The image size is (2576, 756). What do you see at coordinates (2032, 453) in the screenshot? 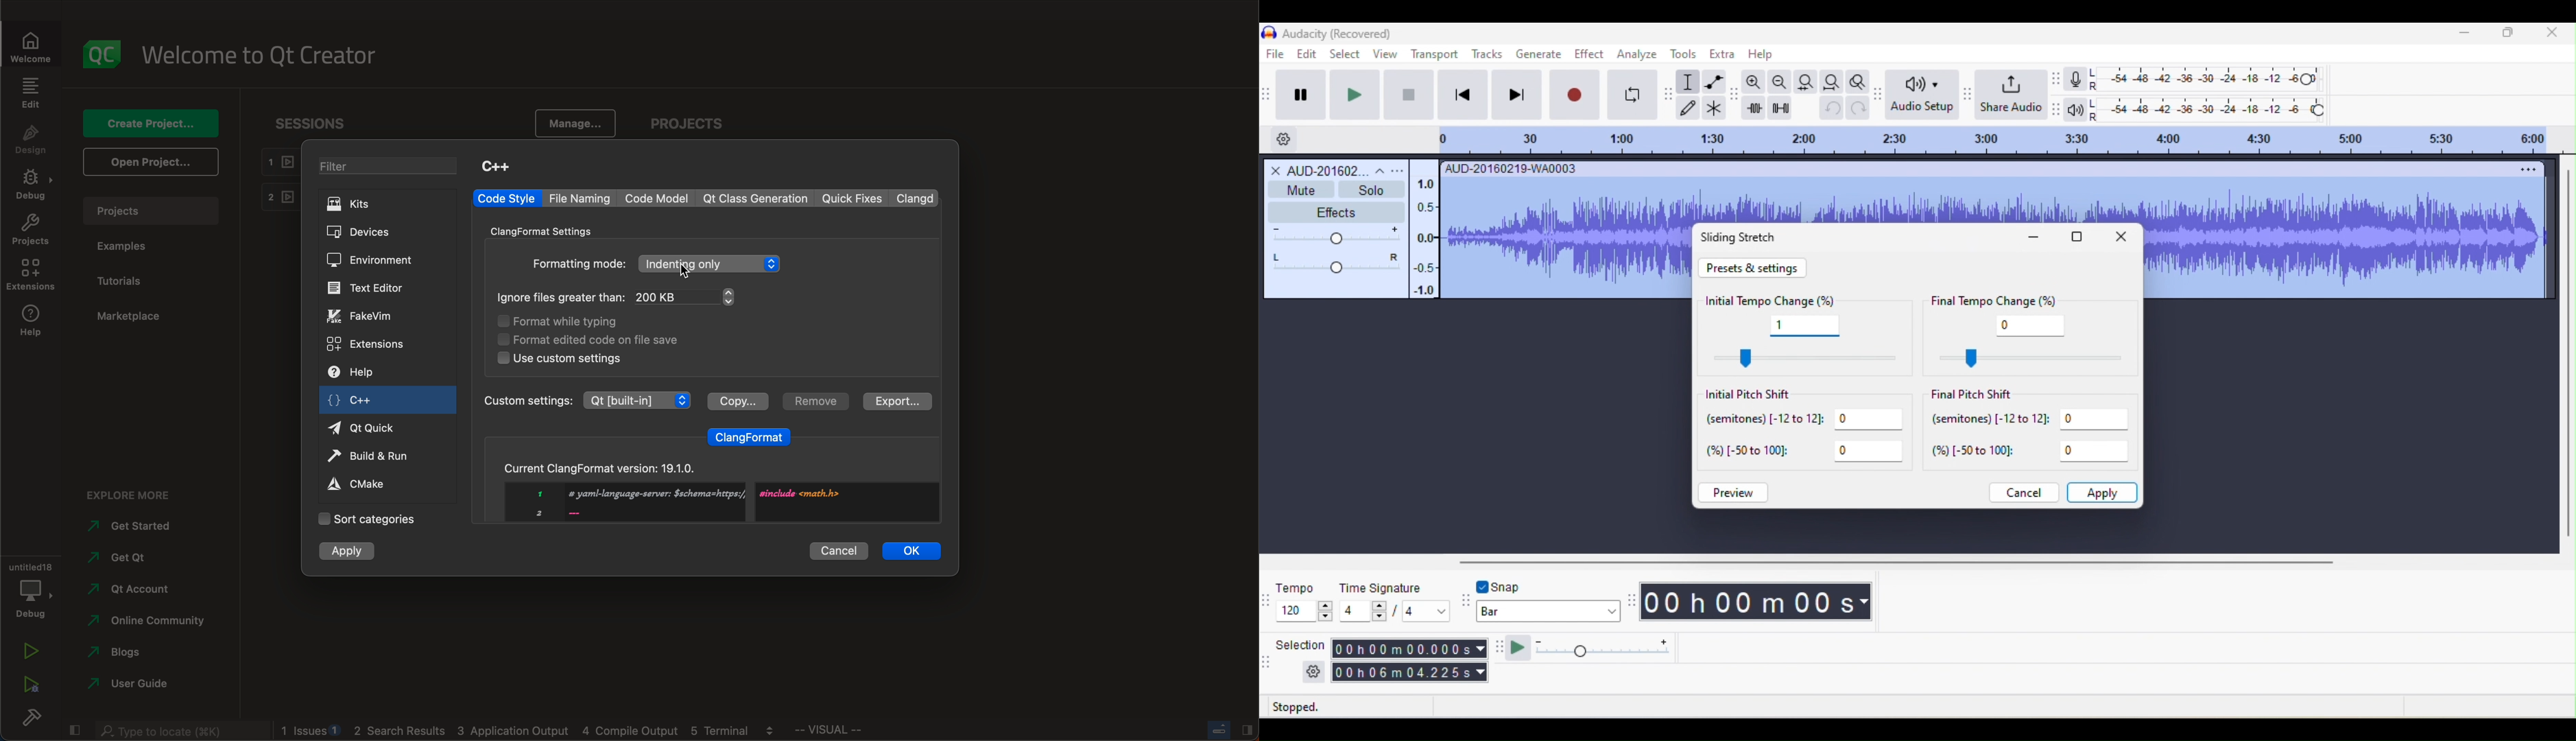
I see `%` at bounding box center [2032, 453].